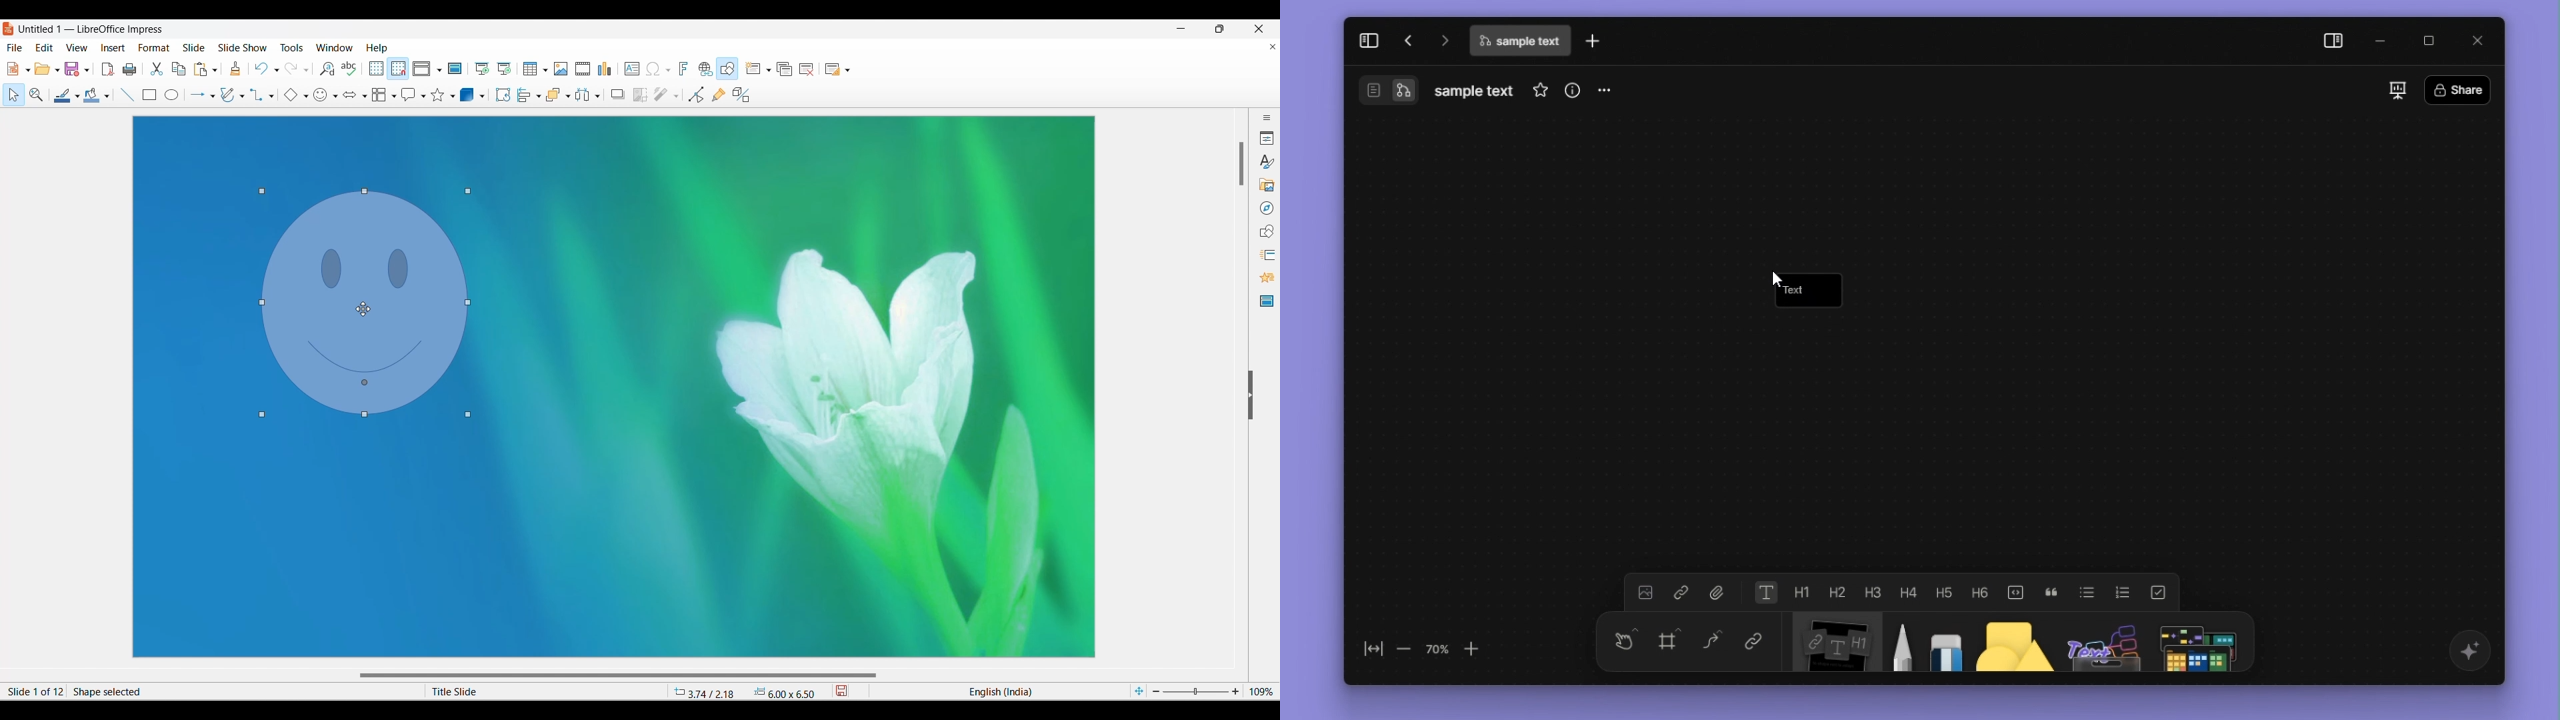 The image size is (2576, 728). Describe the element at coordinates (242, 47) in the screenshot. I see `Slide show` at that location.